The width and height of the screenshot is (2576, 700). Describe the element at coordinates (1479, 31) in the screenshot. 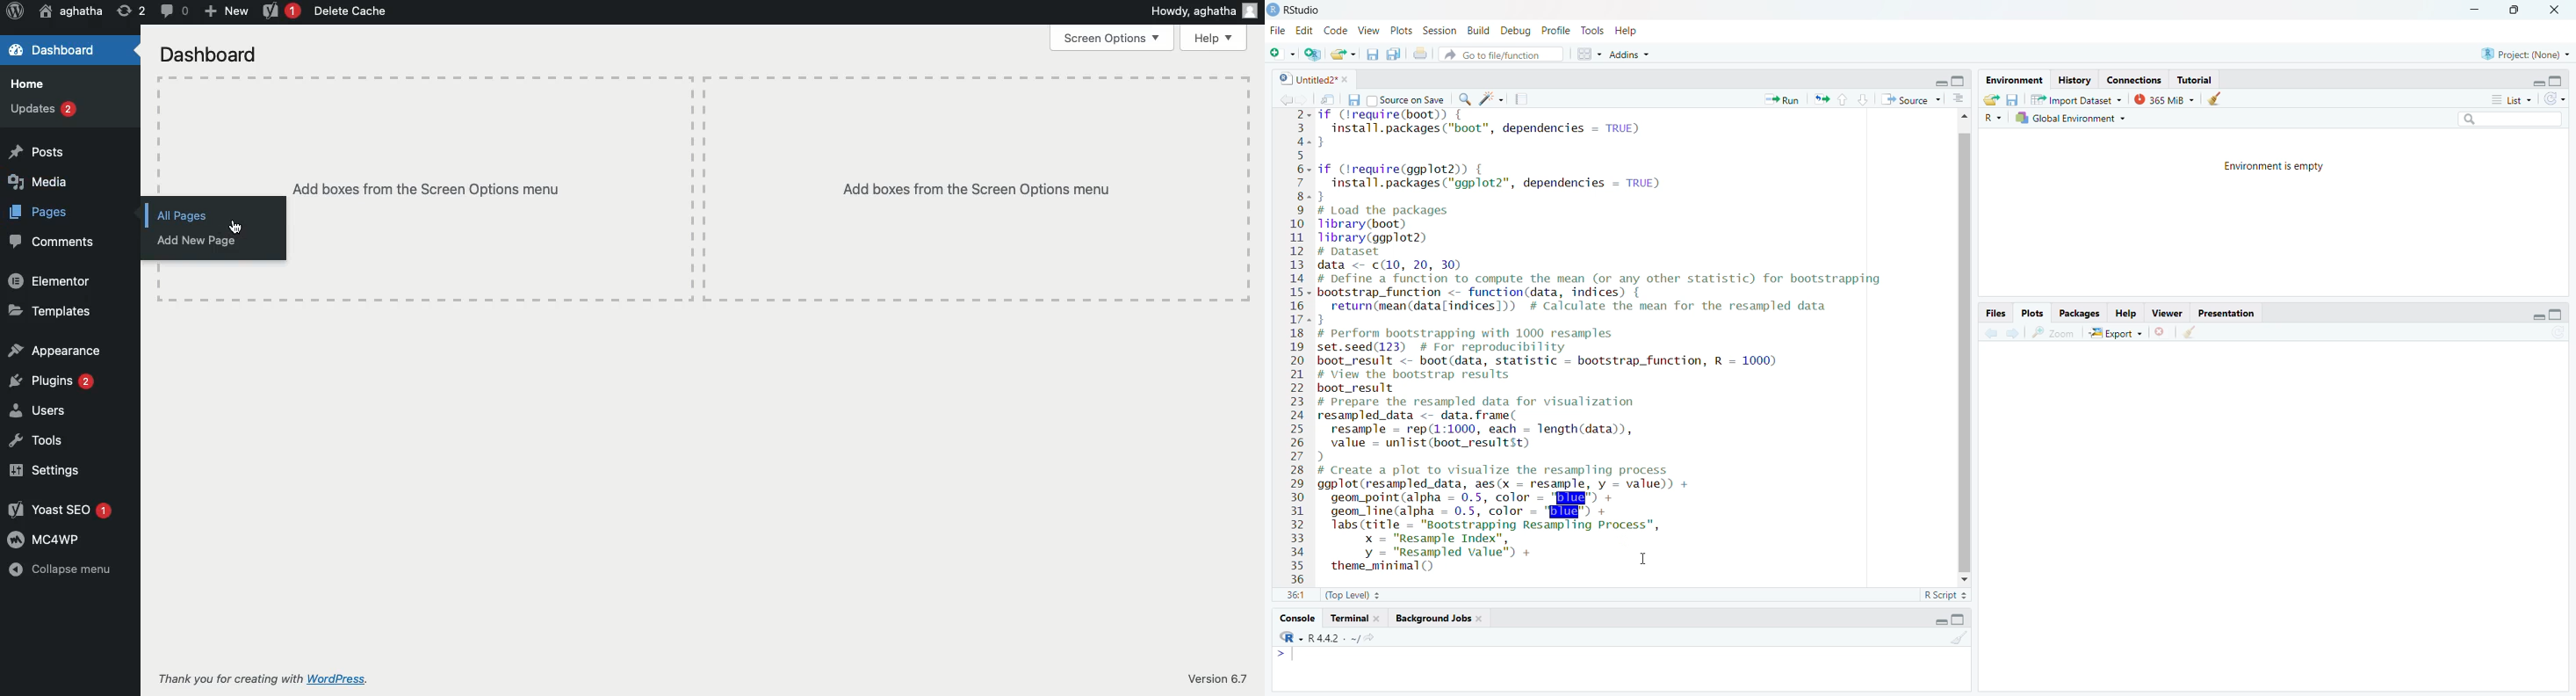

I see `Build` at that location.